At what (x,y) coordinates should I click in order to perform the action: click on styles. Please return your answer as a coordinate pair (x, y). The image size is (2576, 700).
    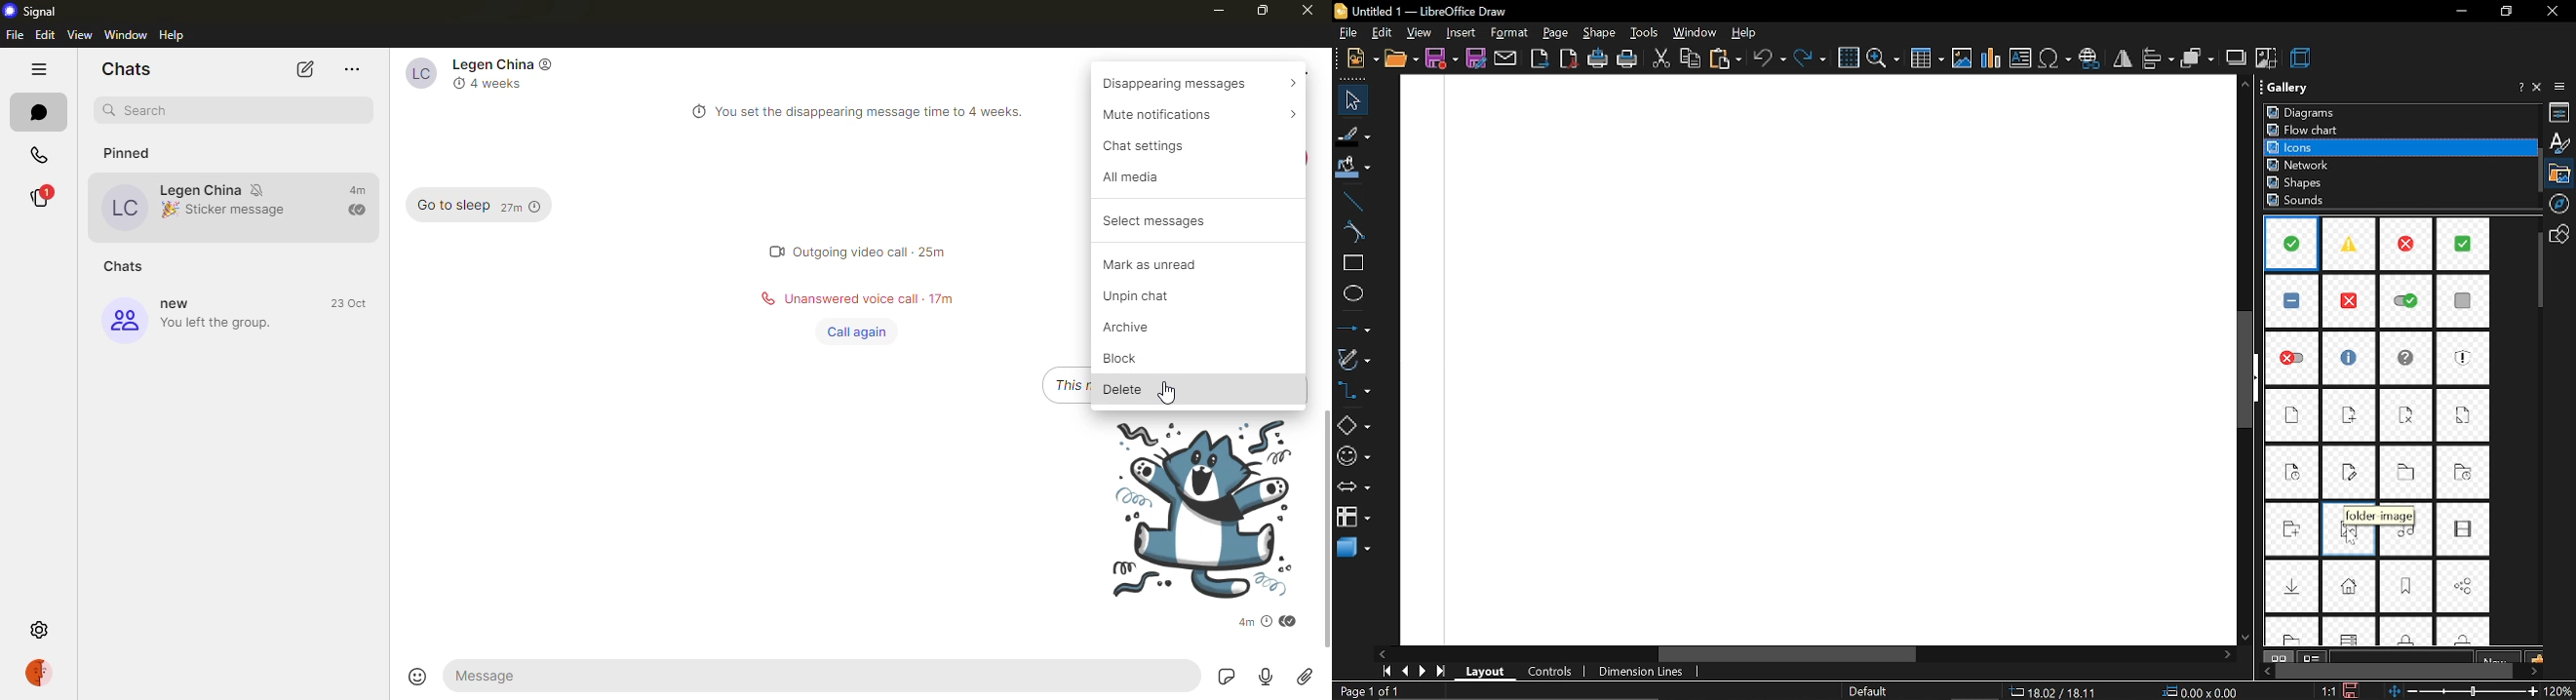
    Looking at the image, I should click on (2560, 143).